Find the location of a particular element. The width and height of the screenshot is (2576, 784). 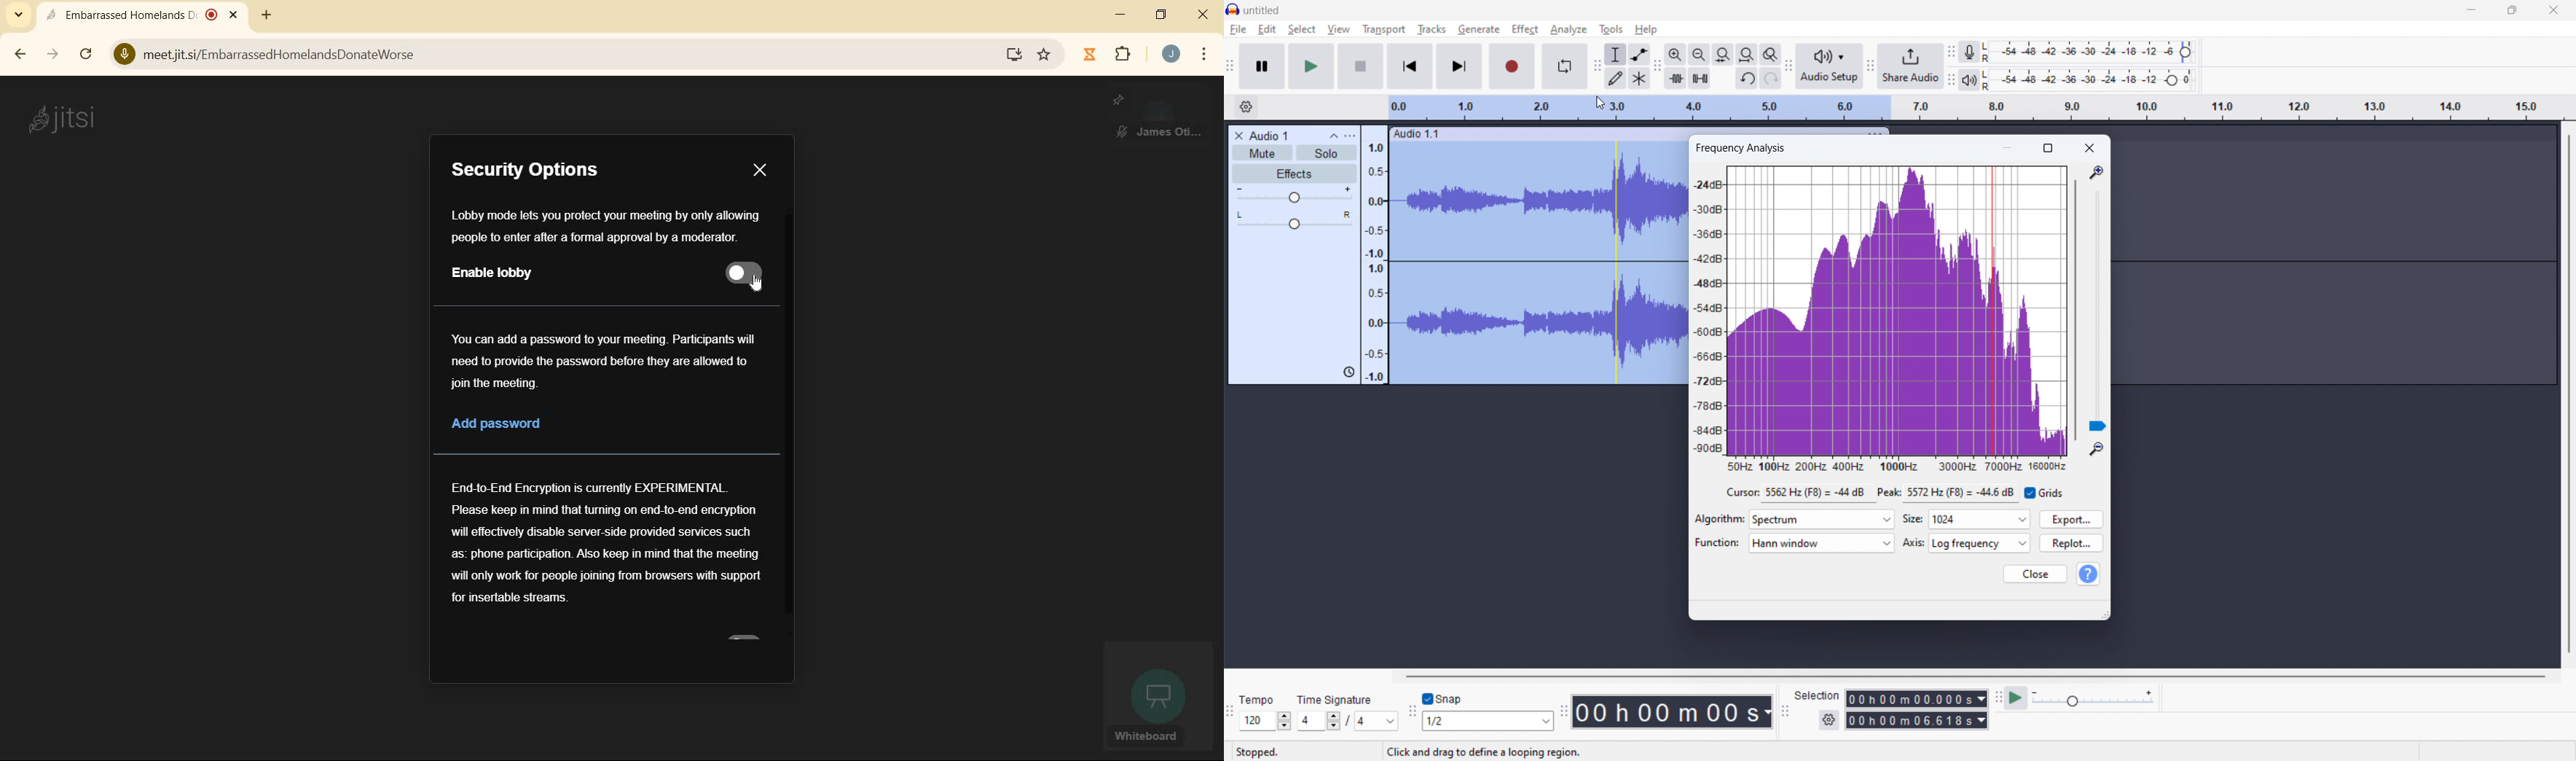

close is located at coordinates (1203, 15).